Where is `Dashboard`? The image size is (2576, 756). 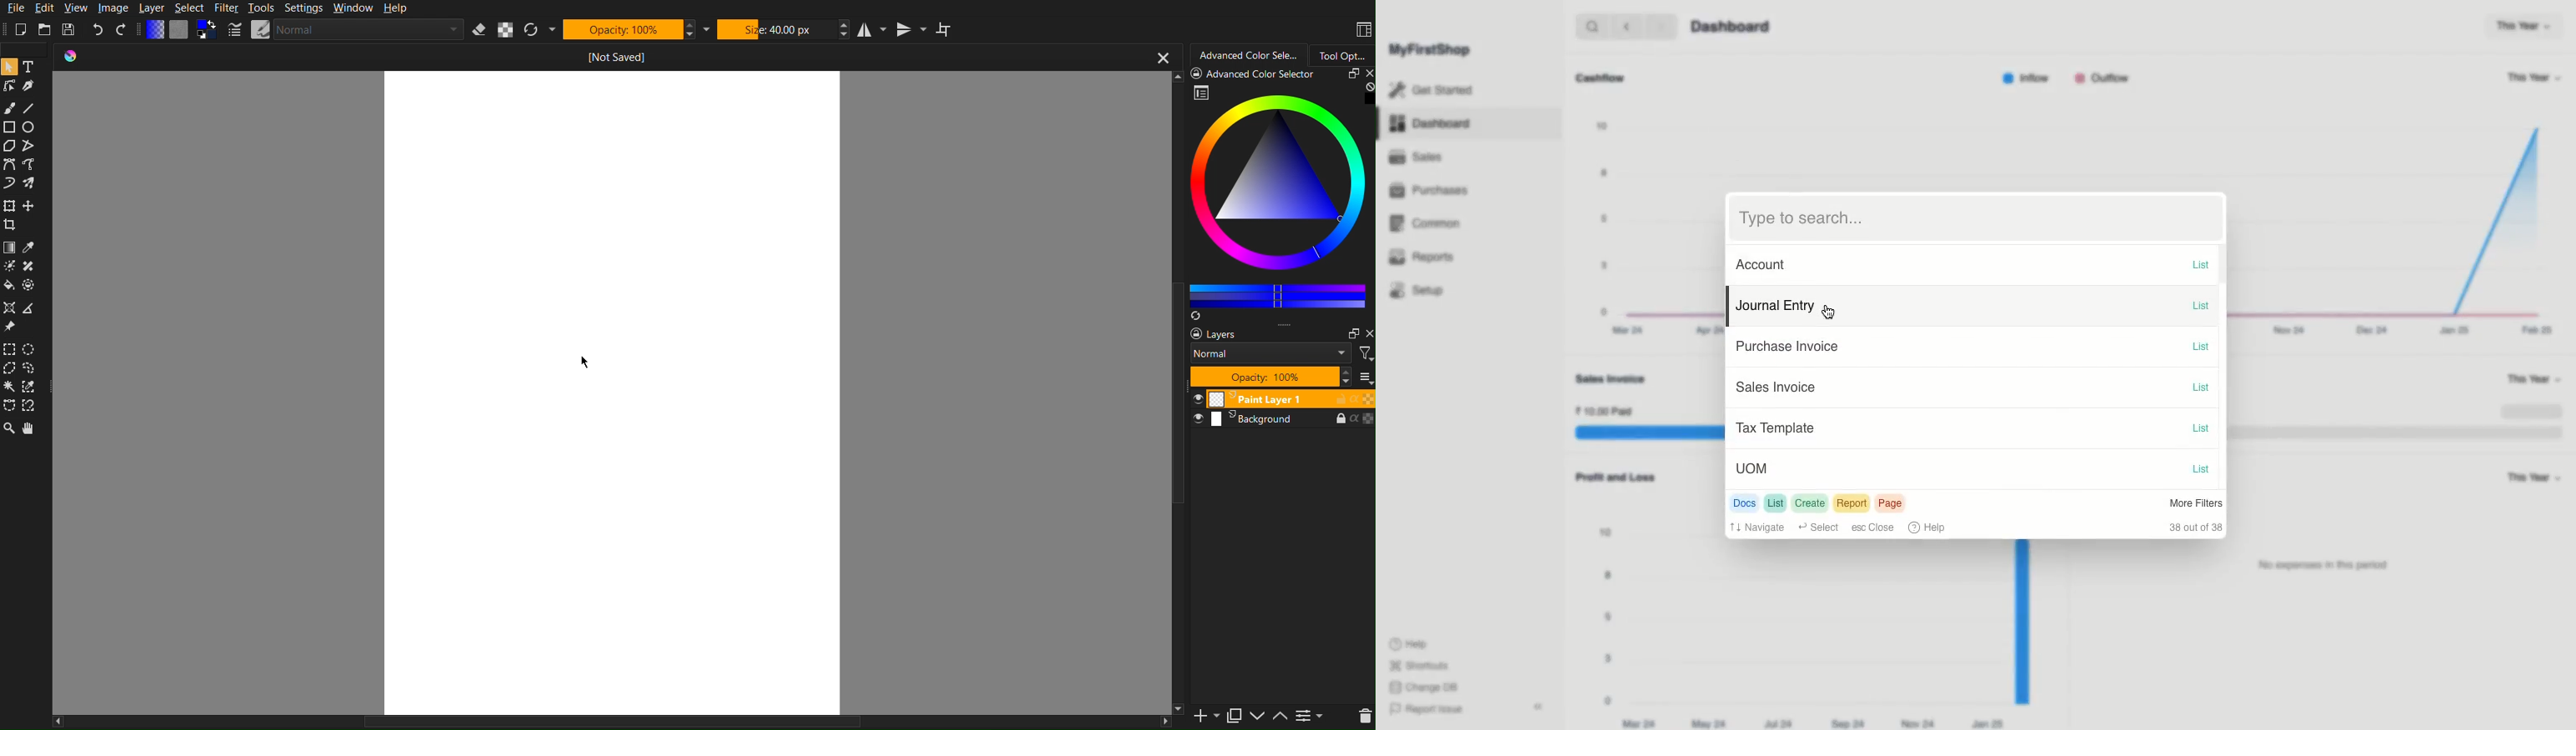 Dashboard is located at coordinates (1429, 122).